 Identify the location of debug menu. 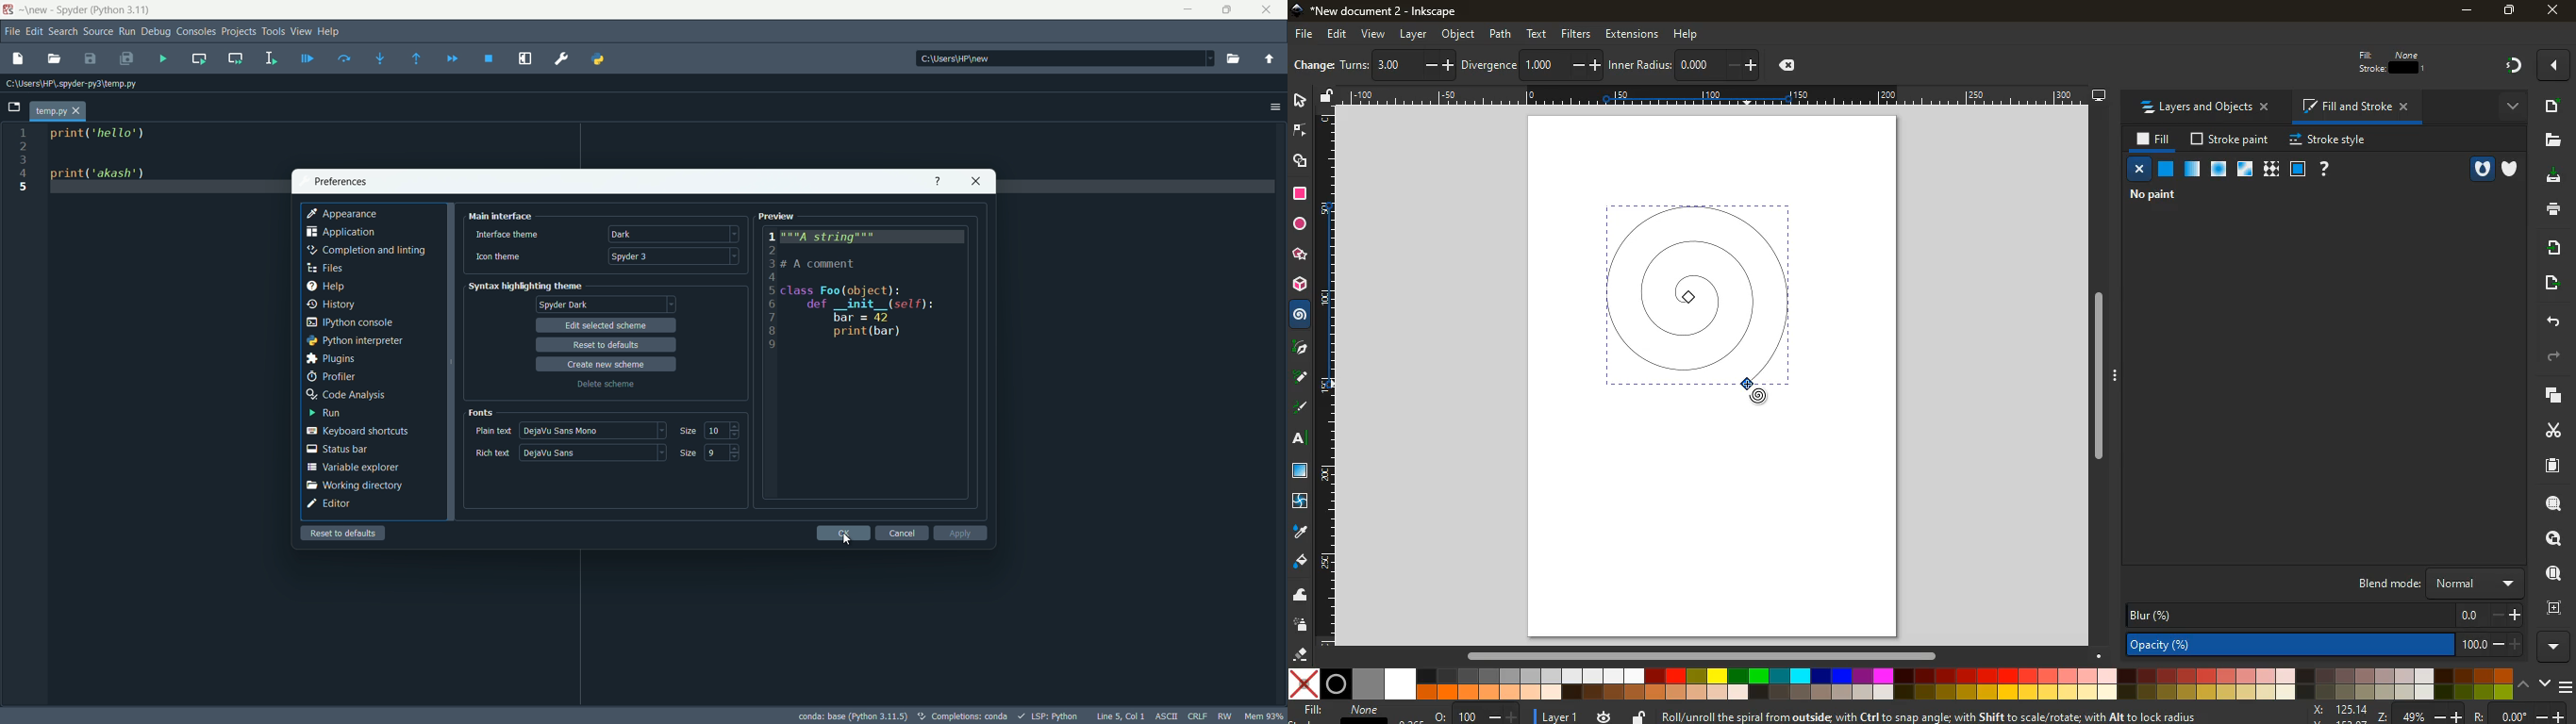
(156, 33).